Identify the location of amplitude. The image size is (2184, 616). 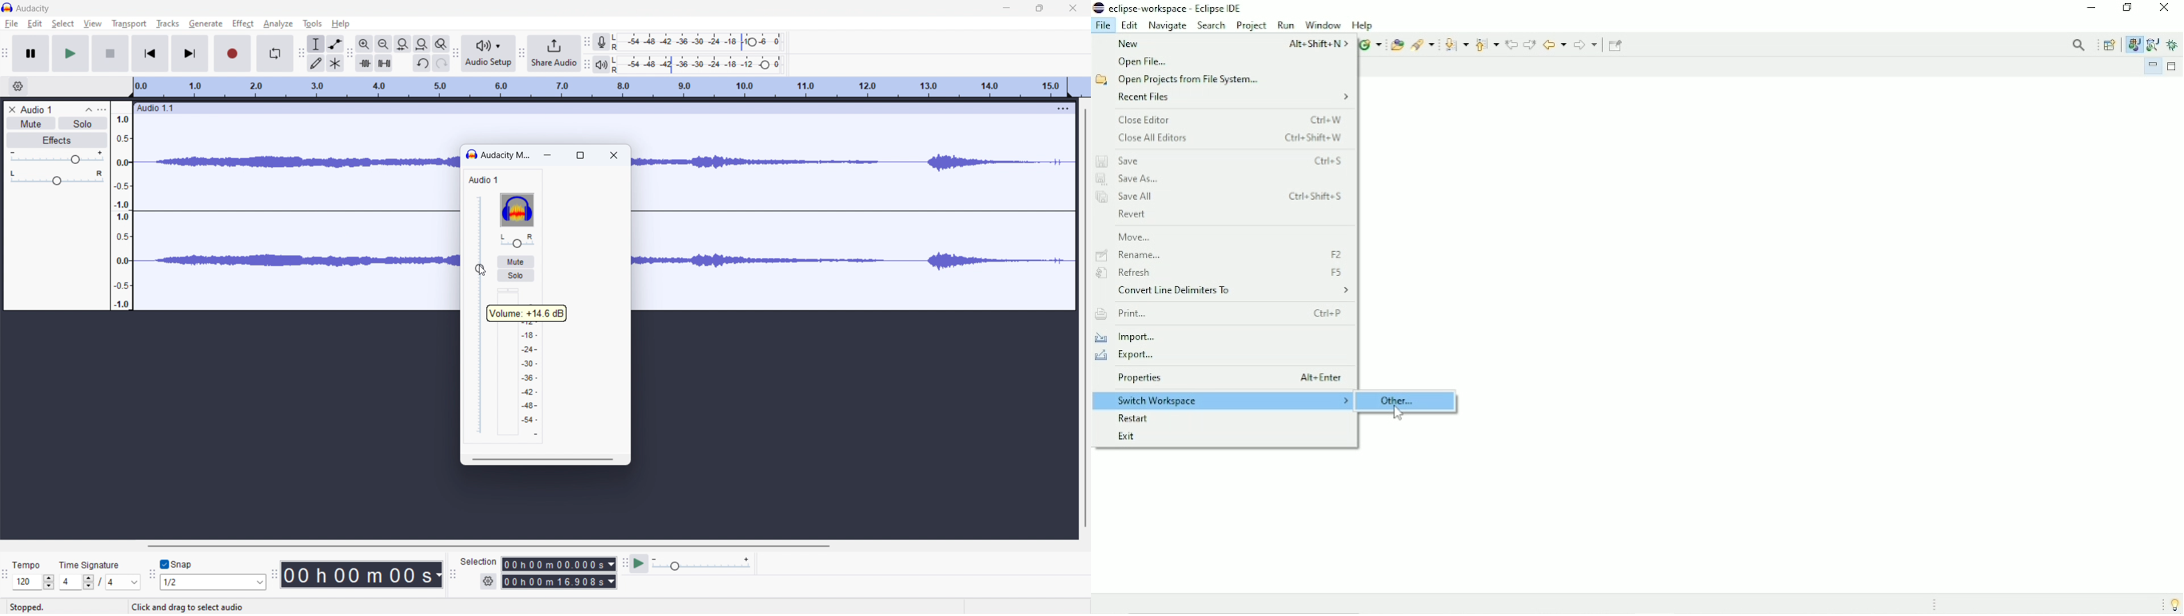
(122, 206).